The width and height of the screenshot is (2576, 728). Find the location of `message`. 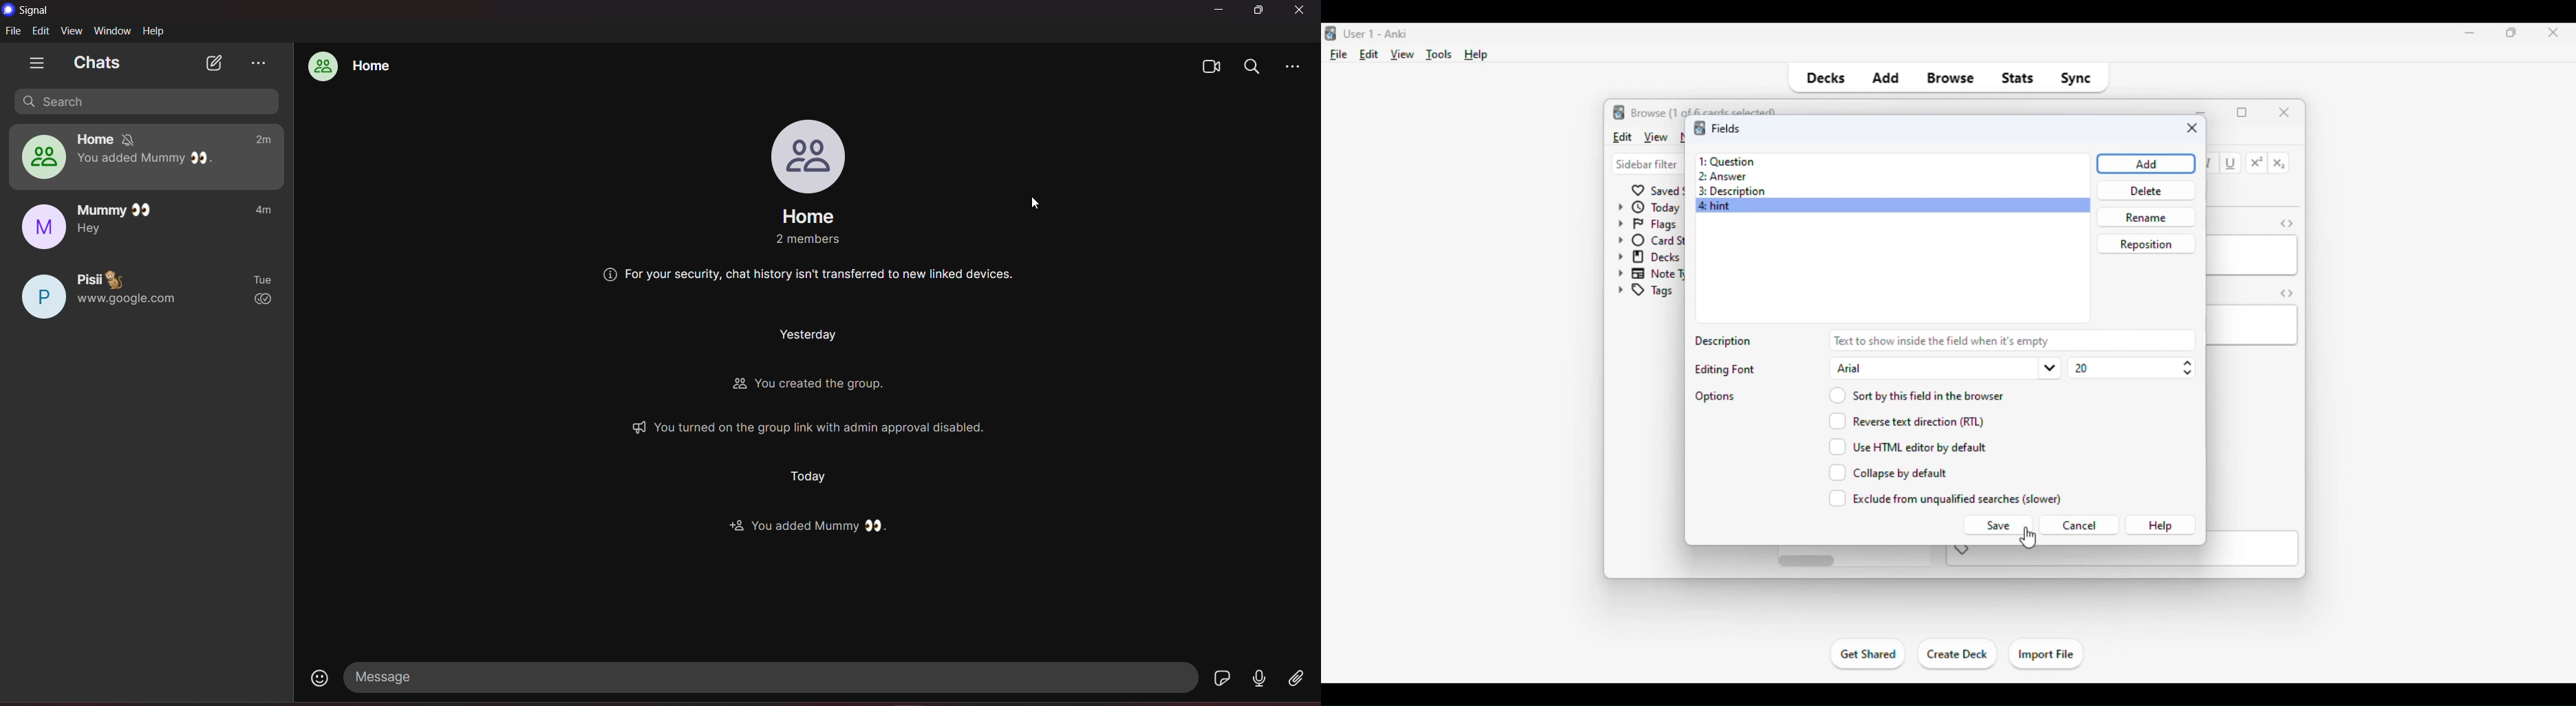

message is located at coordinates (773, 677).